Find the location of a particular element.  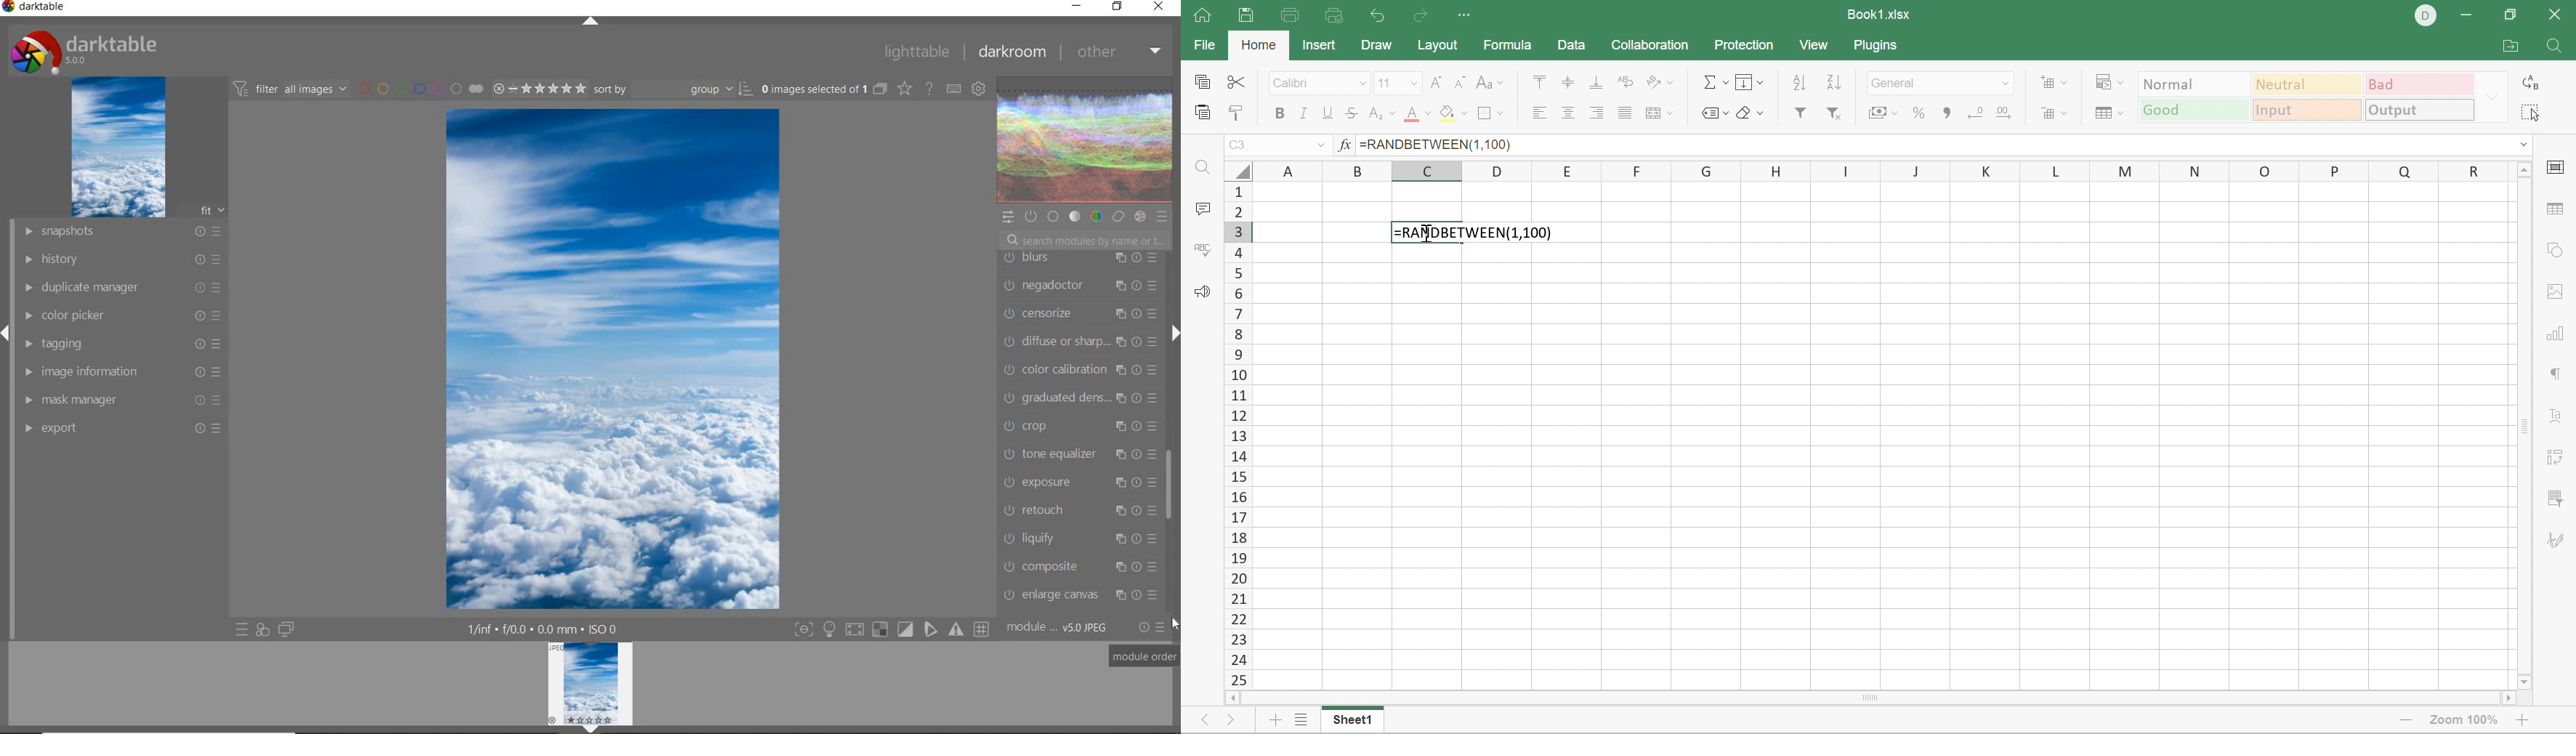

Comments is located at coordinates (1200, 210).